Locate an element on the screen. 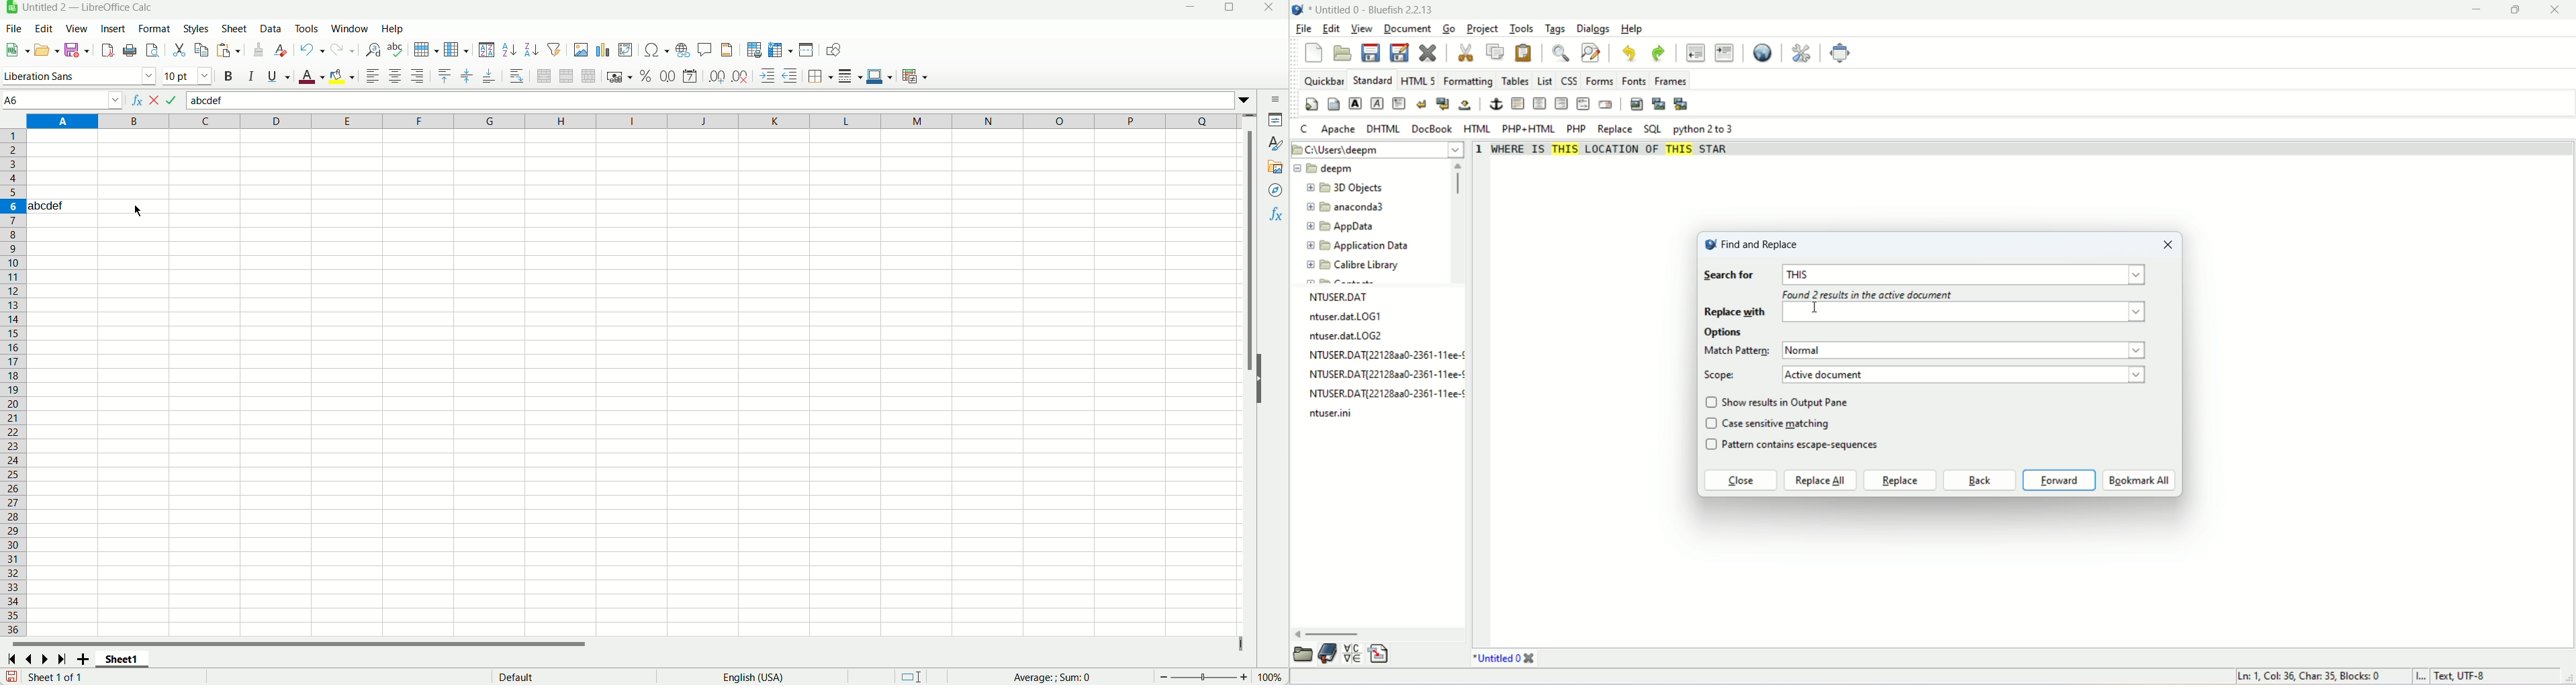 The height and width of the screenshot is (700, 2576). insert chart is located at coordinates (602, 50).